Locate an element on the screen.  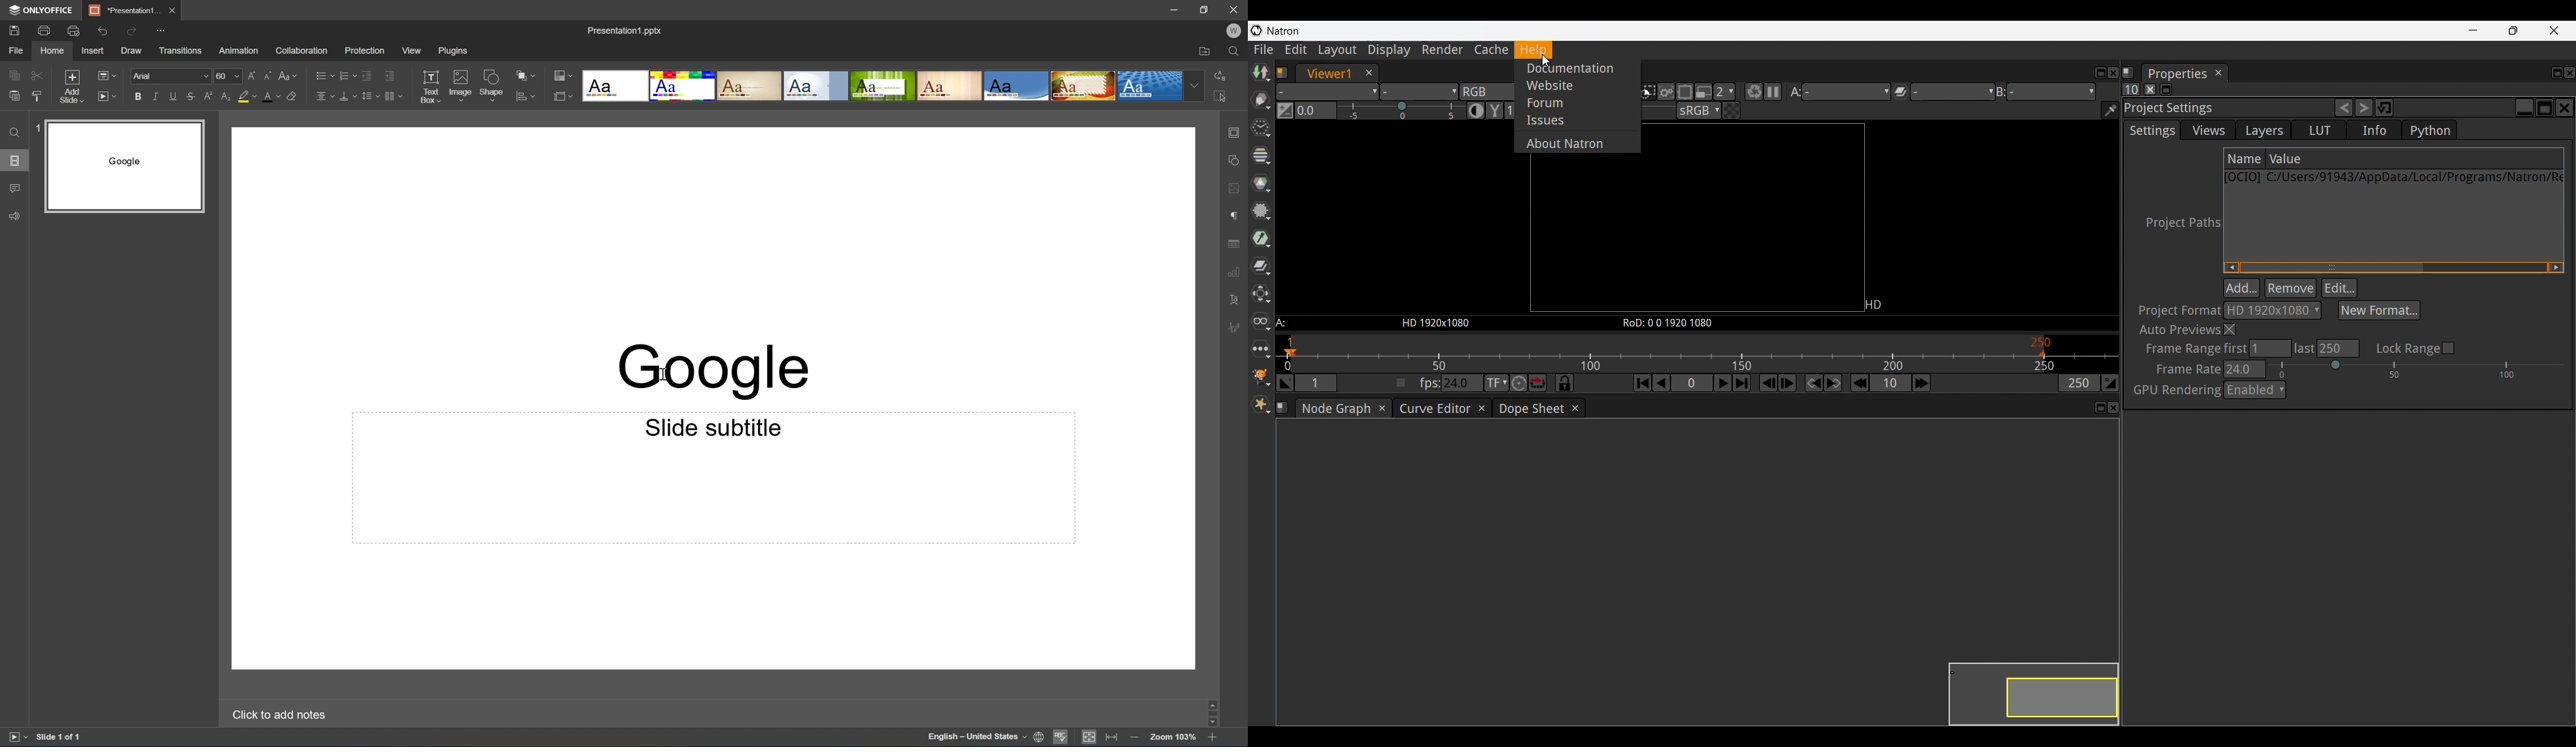
Previous frame is located at coordinates (1769, 383).